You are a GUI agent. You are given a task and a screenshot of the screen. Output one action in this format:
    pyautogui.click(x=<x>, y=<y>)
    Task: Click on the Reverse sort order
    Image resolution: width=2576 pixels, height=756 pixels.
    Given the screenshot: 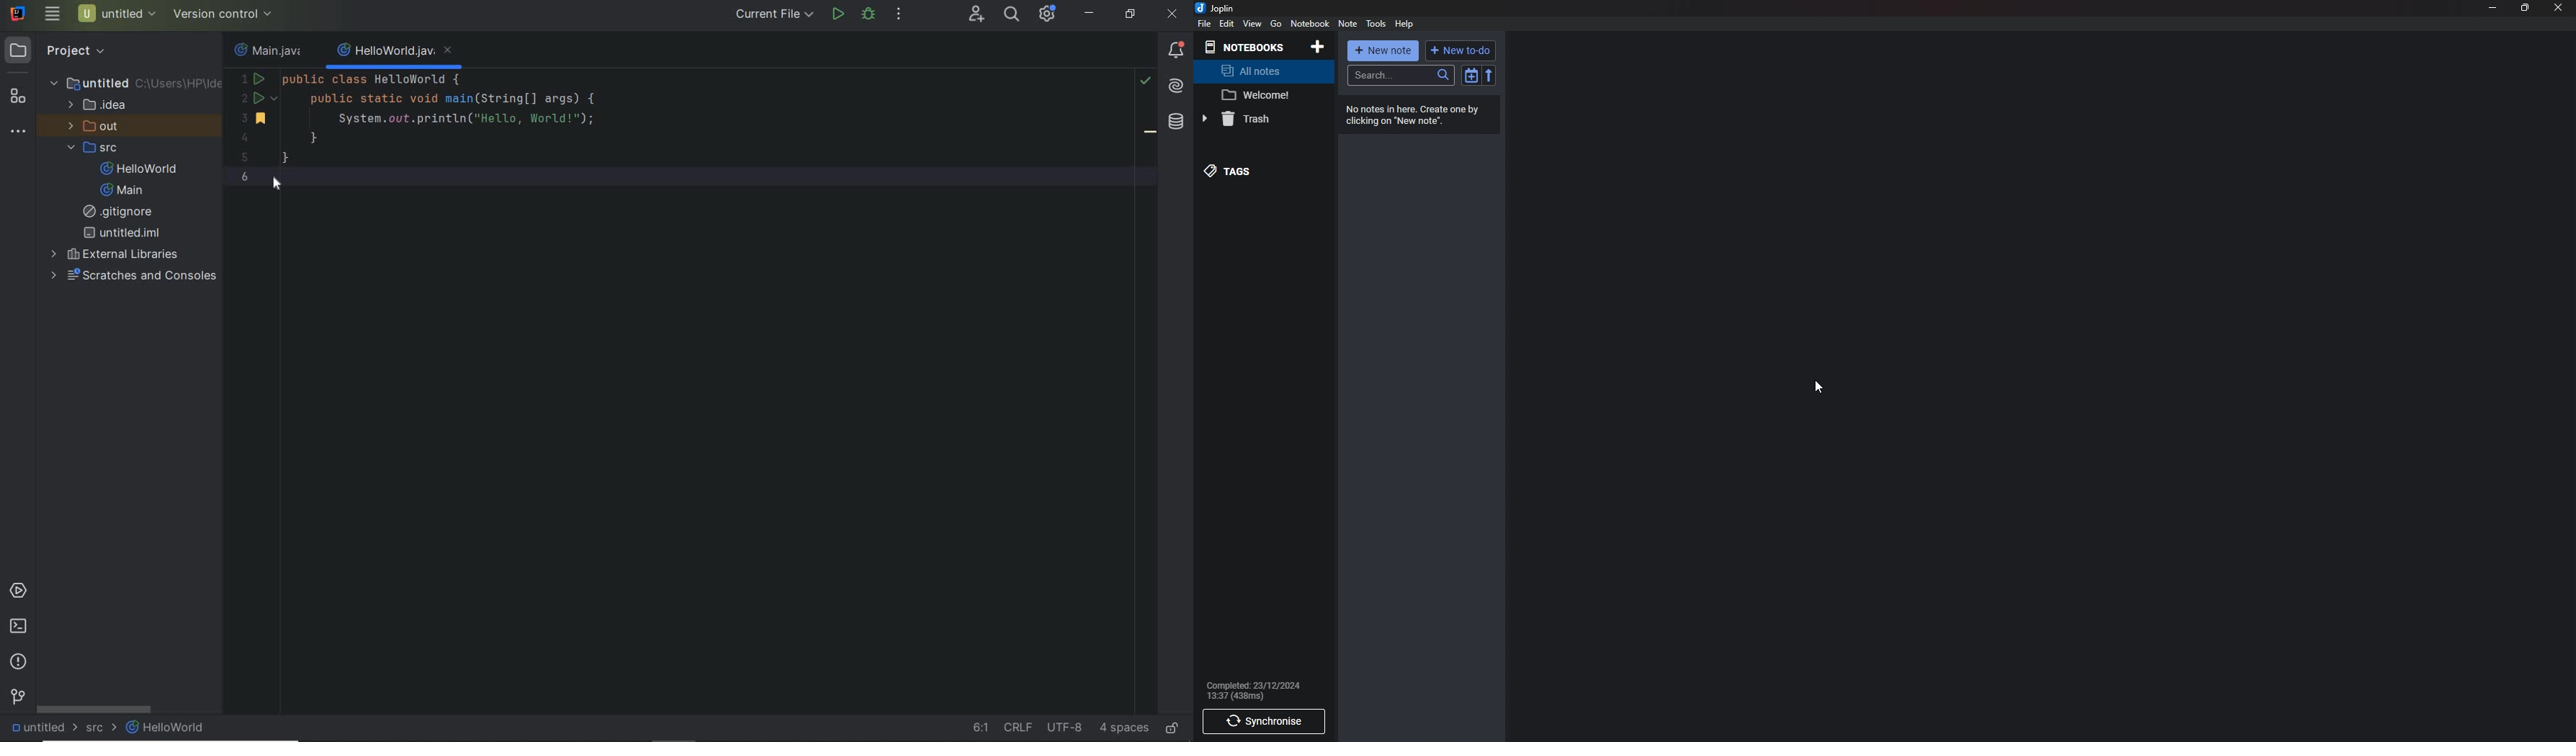 What is the action you would take?
    pyautogui.click(x=1490, y=76)
    